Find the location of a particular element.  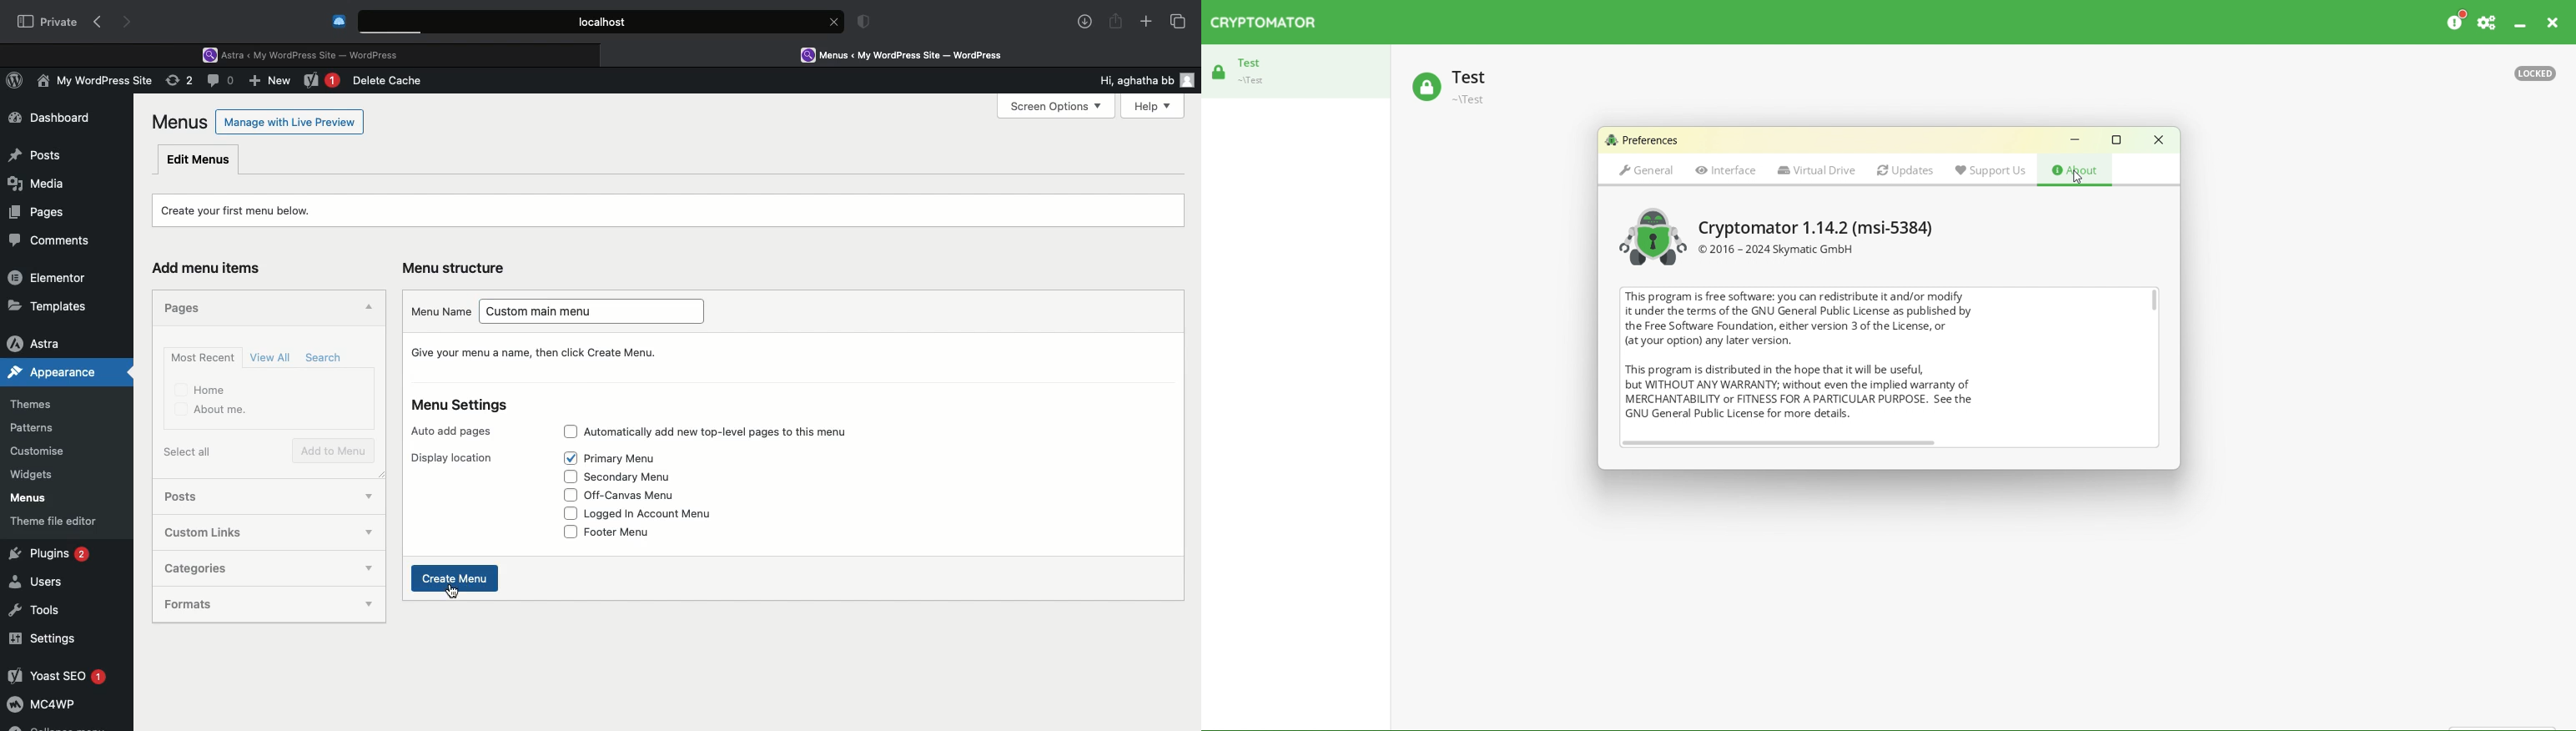

Menus < My WordPress Site - WordPress is located at coordinates (914, 54).